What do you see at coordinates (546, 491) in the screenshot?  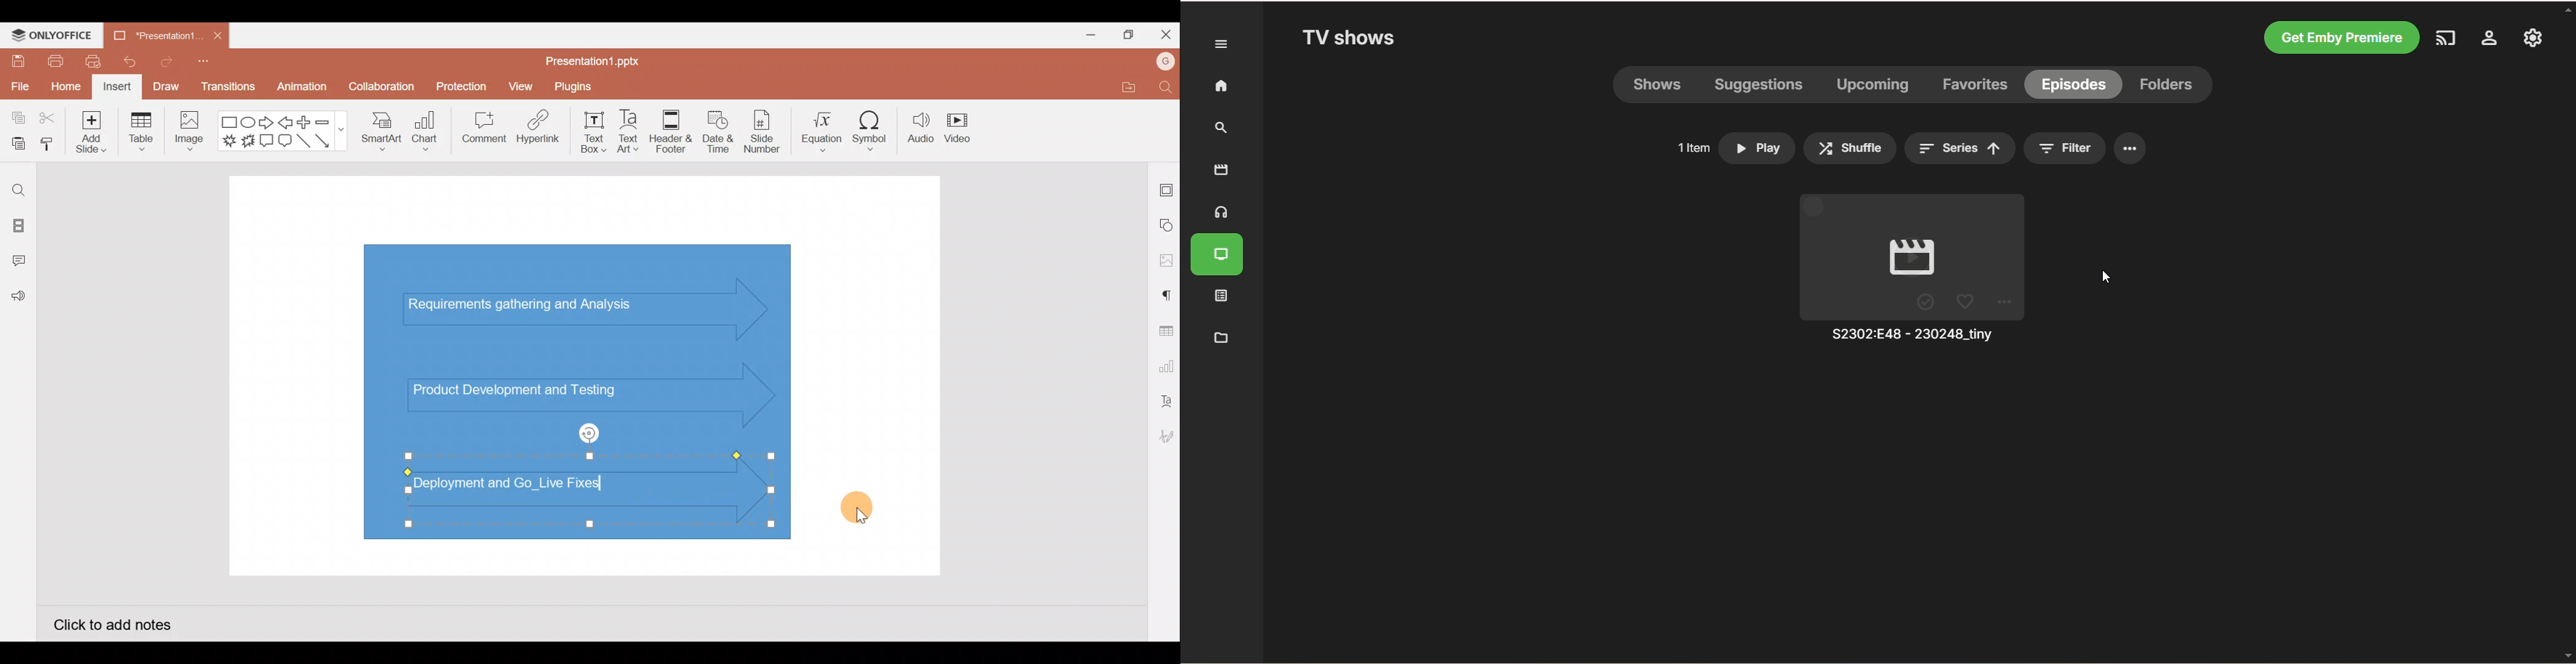 I see `Text (Deployment and Go_Live Fixes) on 3rd inserted arrow shape` at bounding box center [546, 491].